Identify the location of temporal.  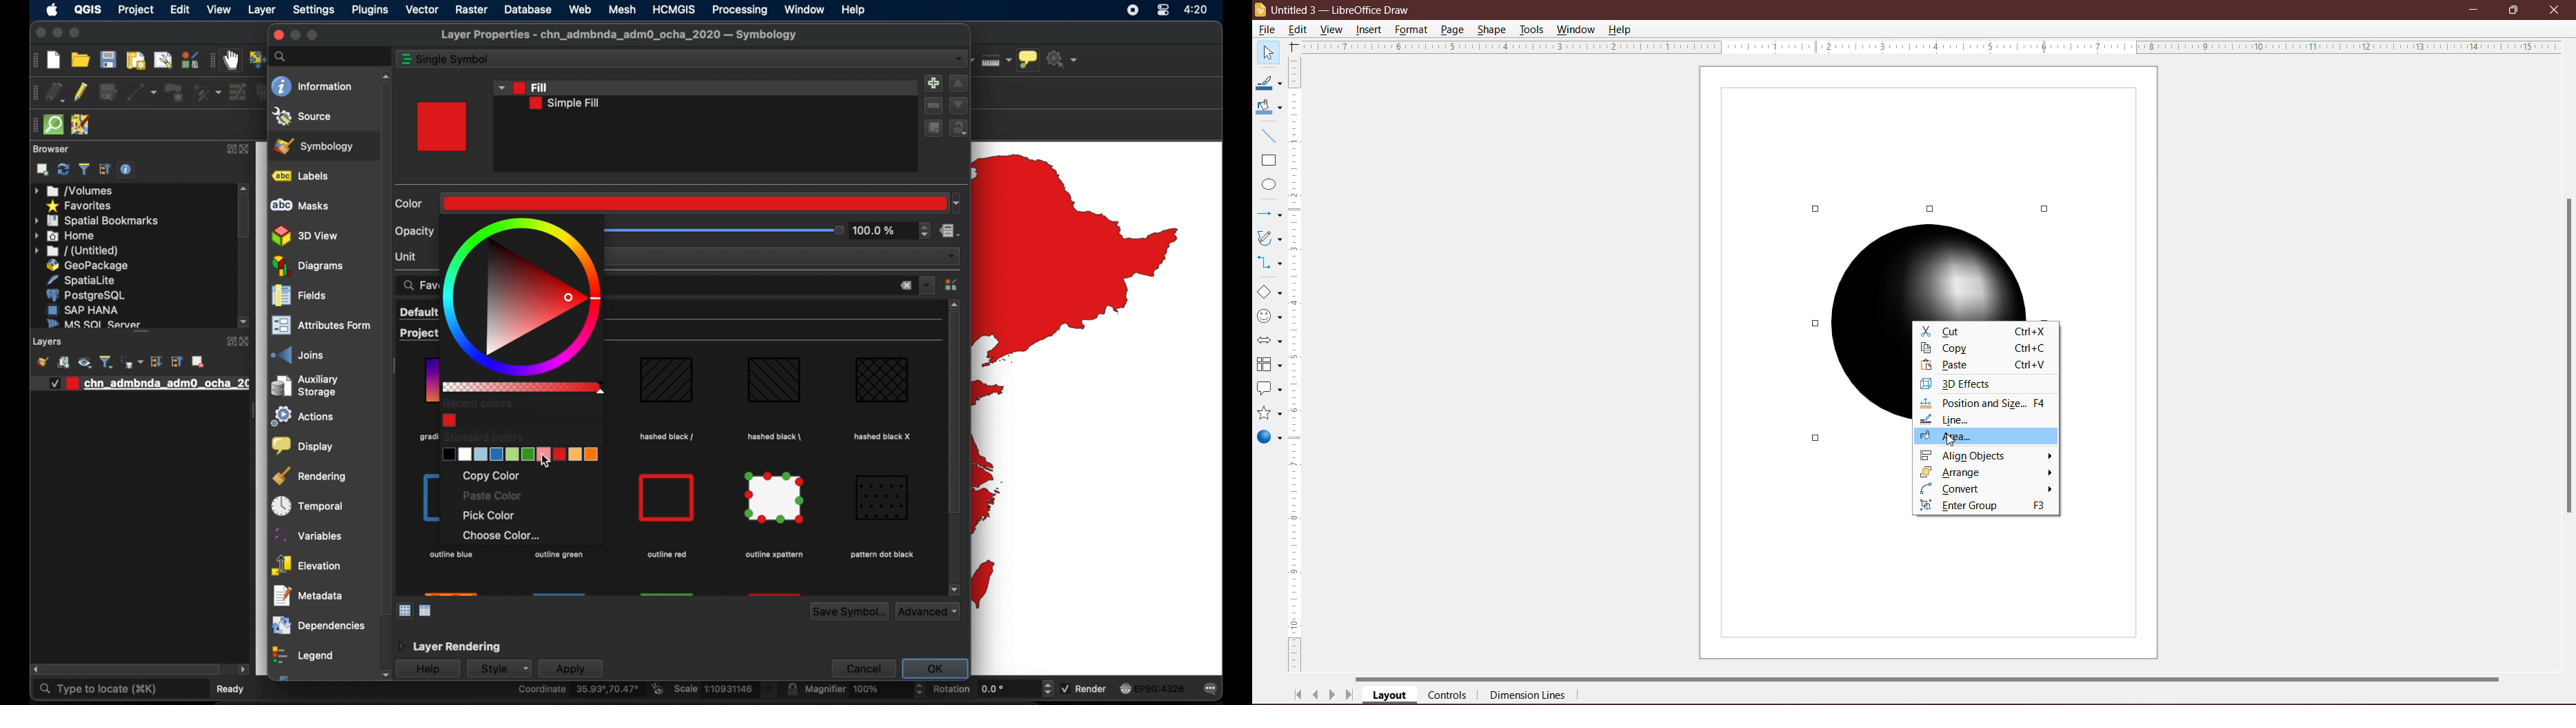
(305, 506).